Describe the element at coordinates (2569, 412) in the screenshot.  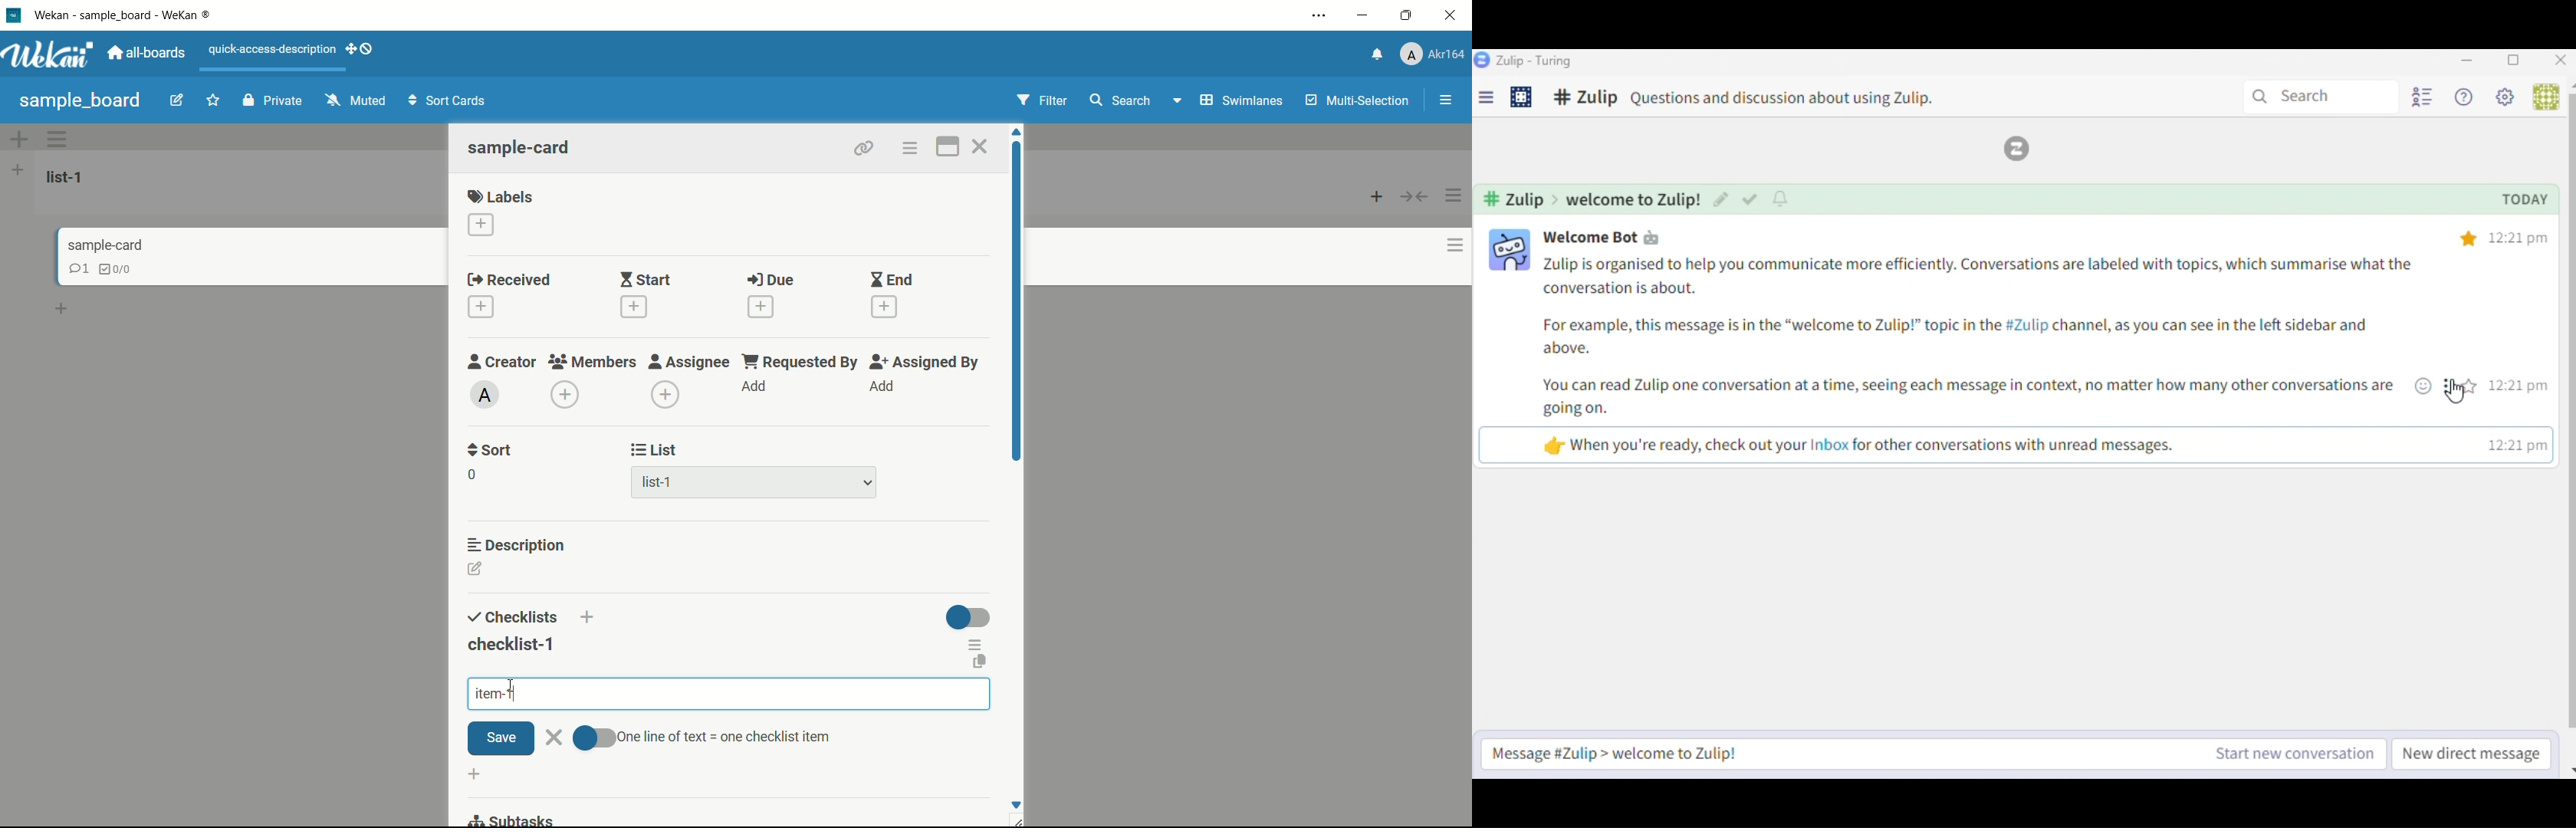
I see `vertical scroll bar` at that location.